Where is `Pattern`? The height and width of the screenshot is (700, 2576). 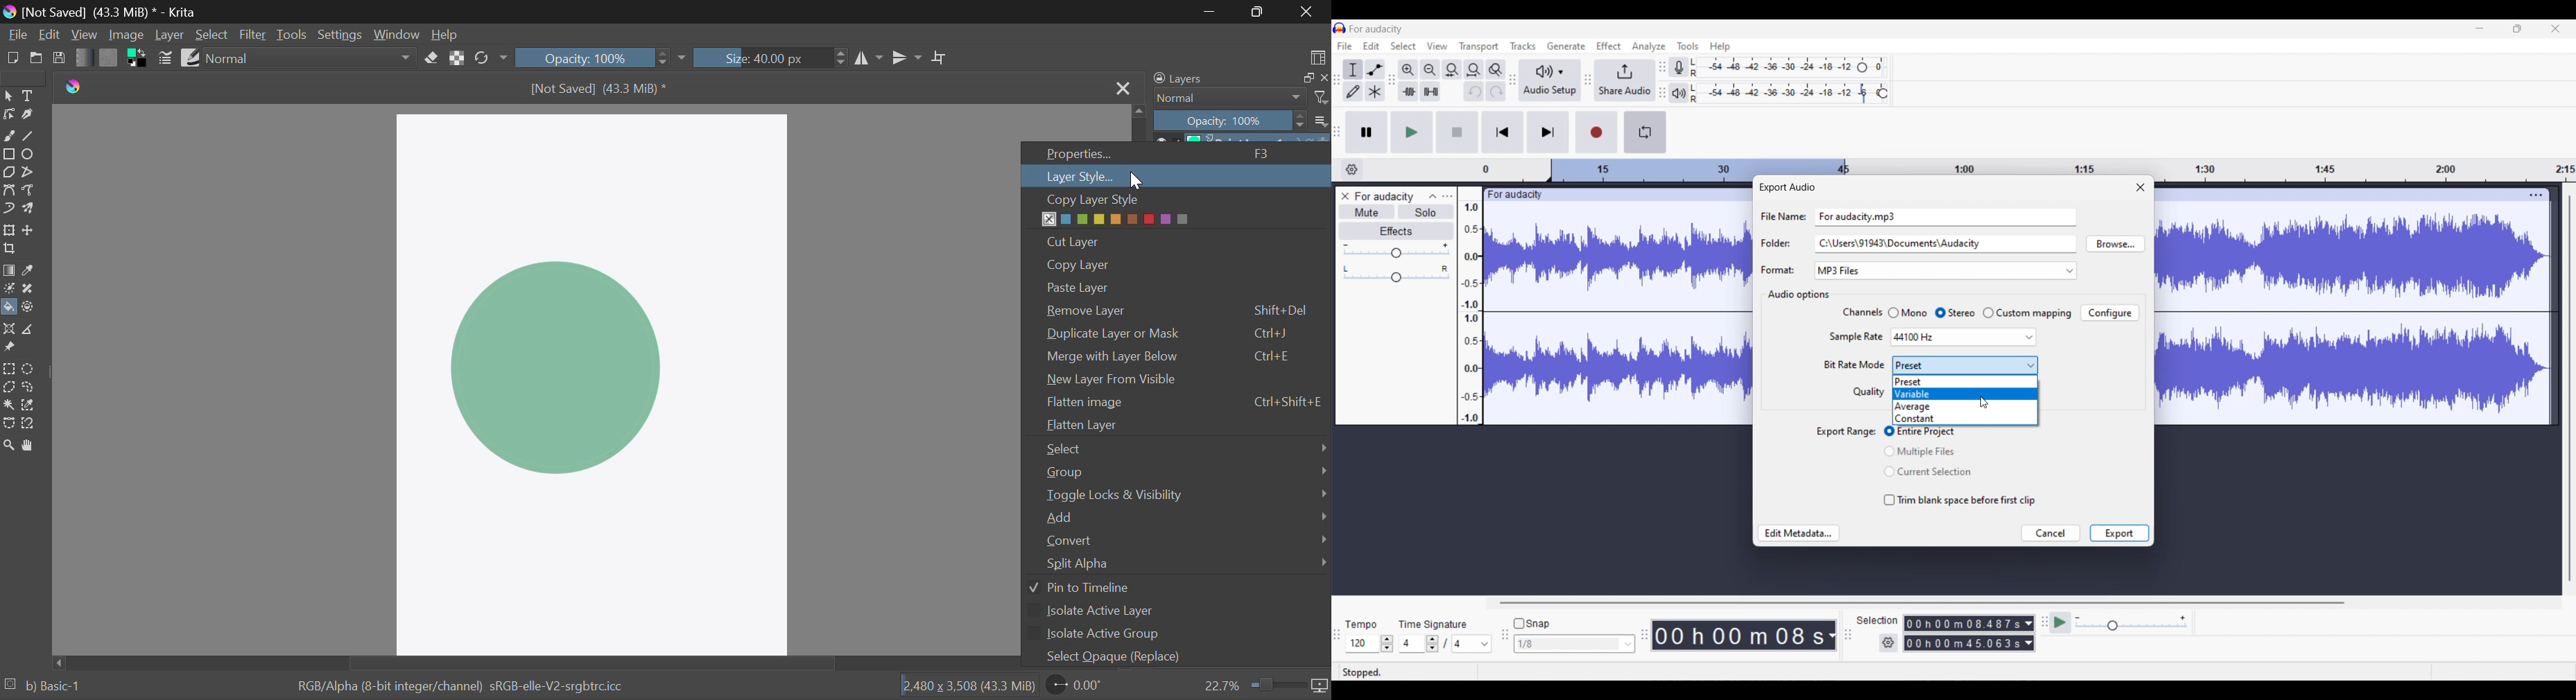 Pattern is located at coordinates (108, 60).